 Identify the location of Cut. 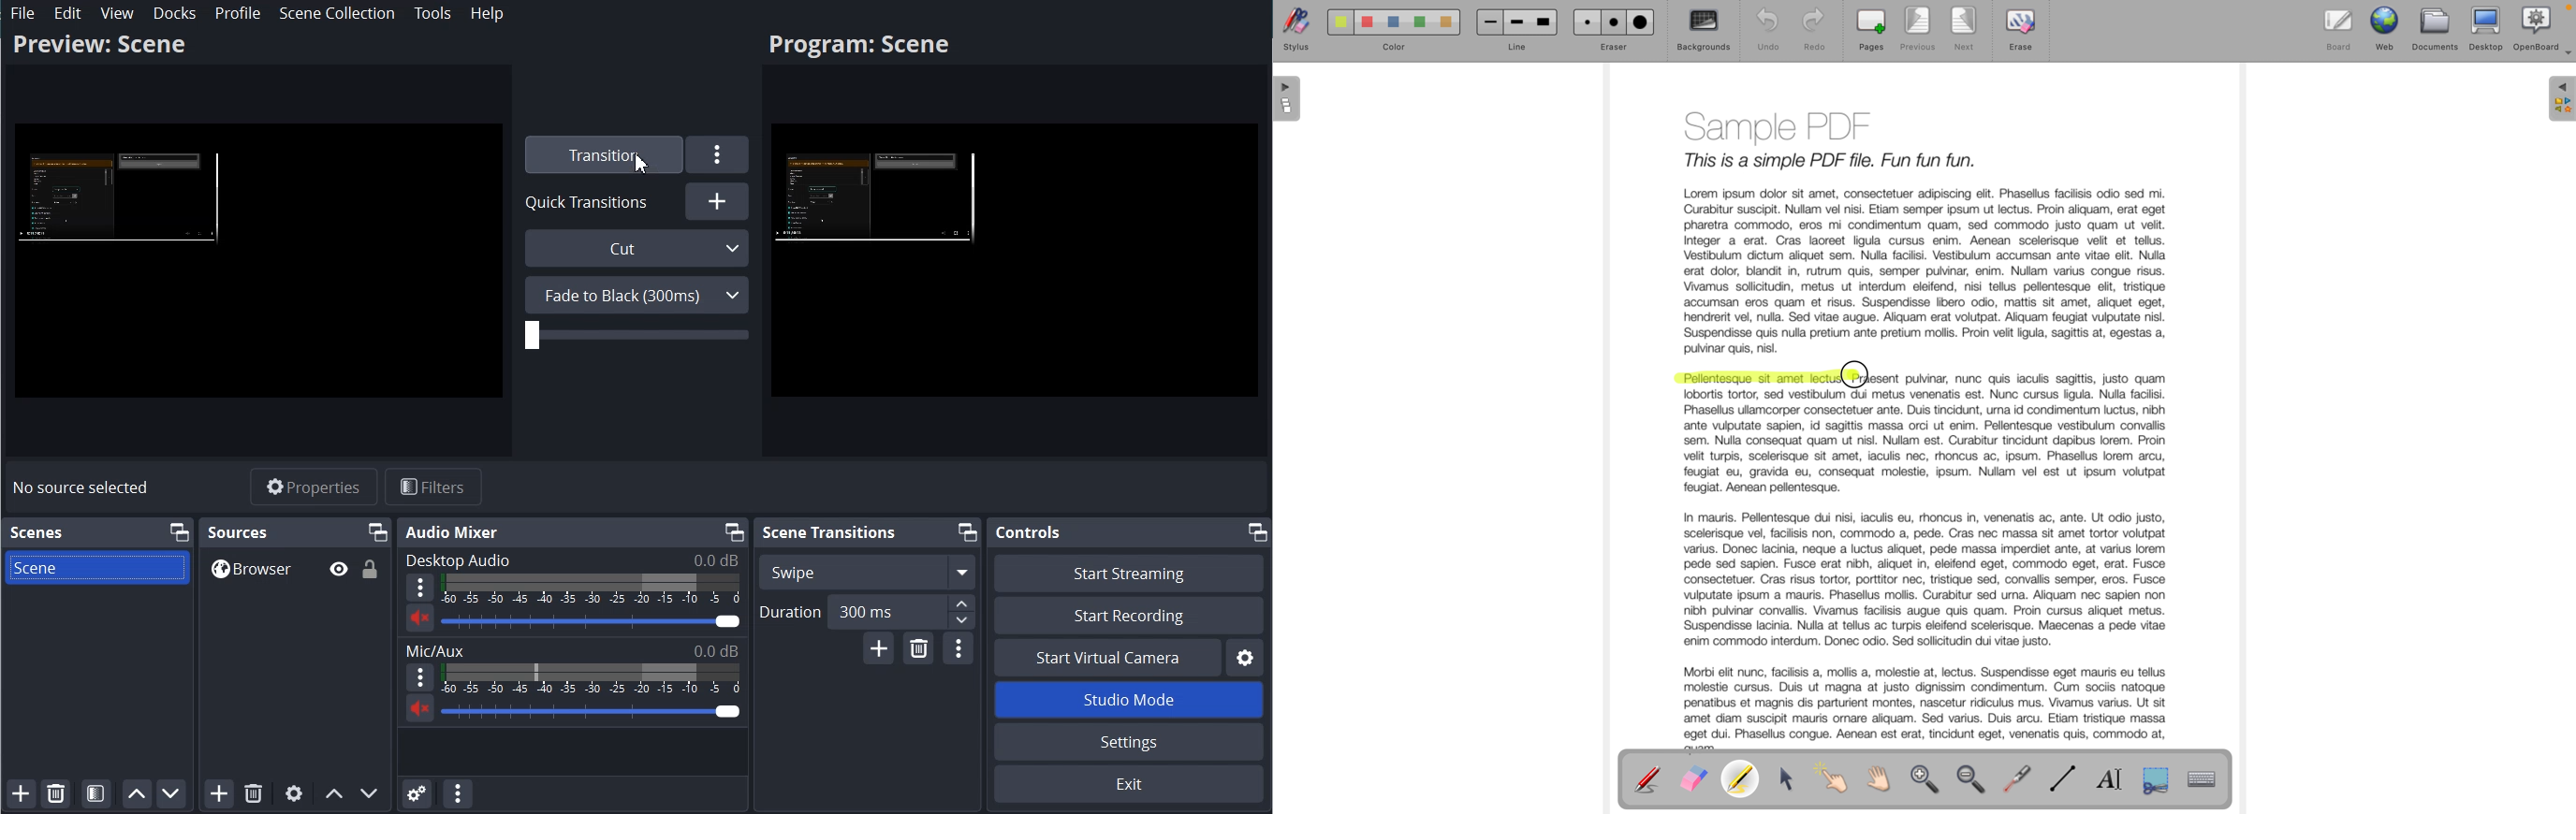
(638, 248).